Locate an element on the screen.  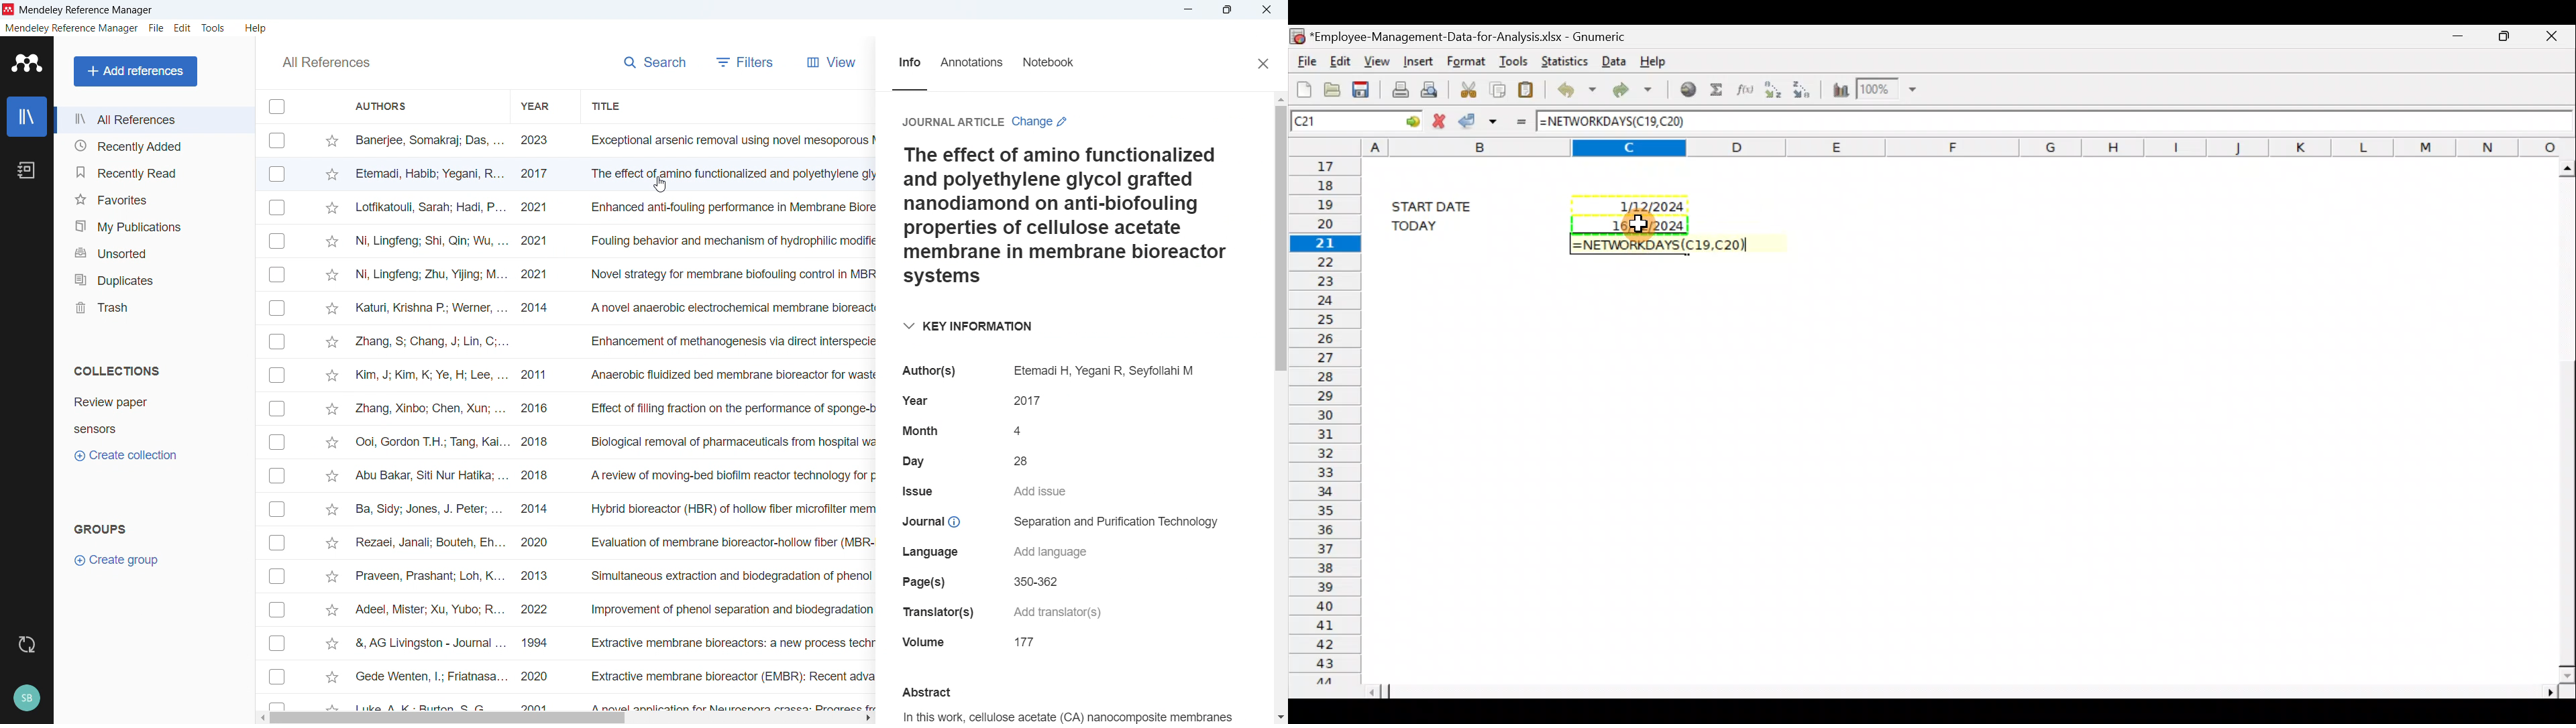
notebook is located at coordinates (27, 170).